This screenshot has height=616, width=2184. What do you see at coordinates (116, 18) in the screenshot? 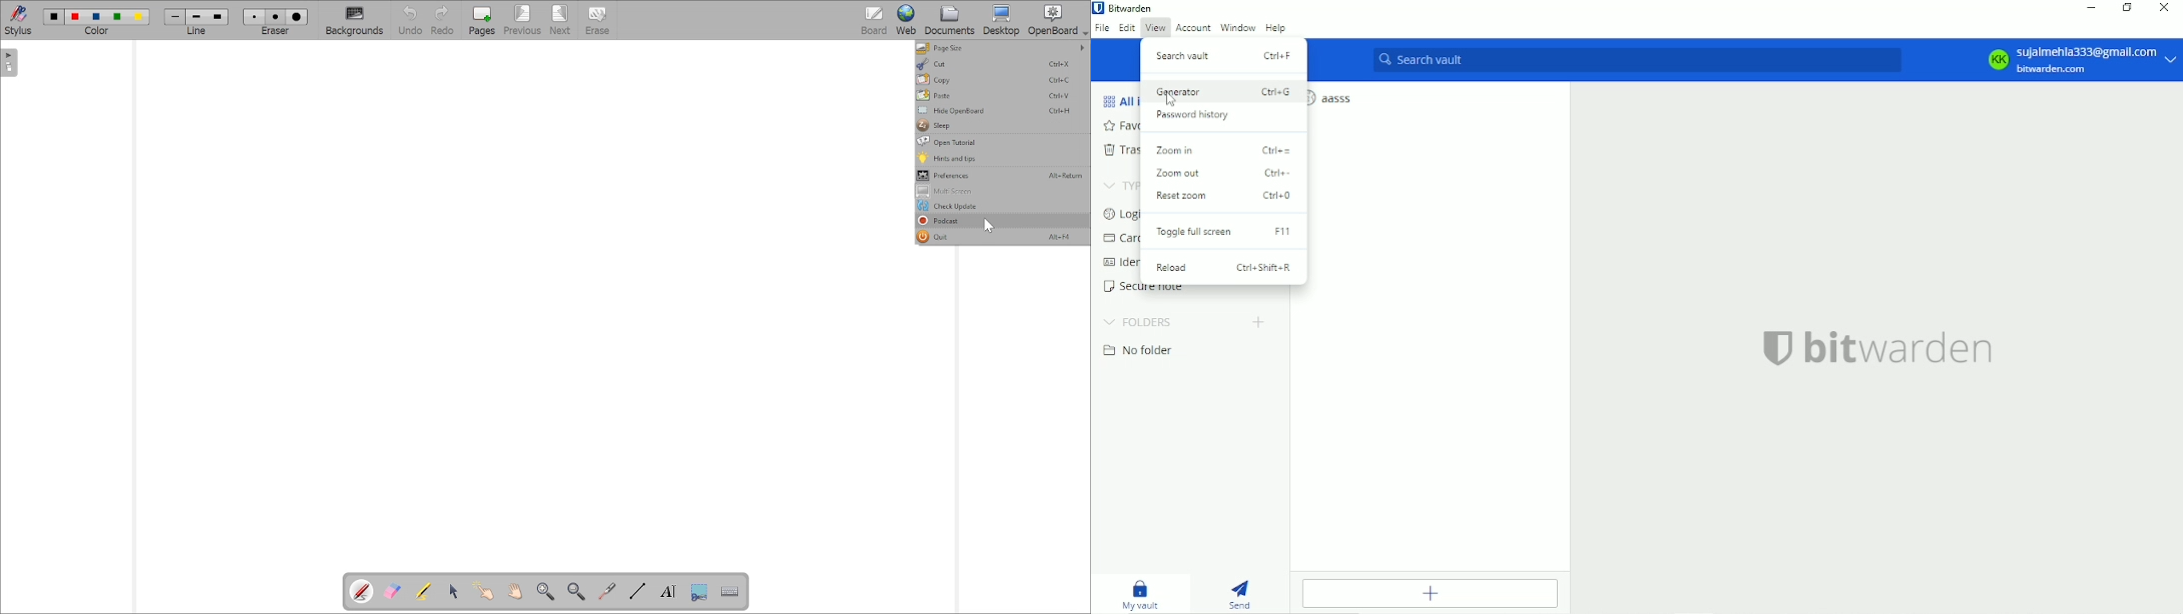
I see `color4` at bounding box center [116, 18].